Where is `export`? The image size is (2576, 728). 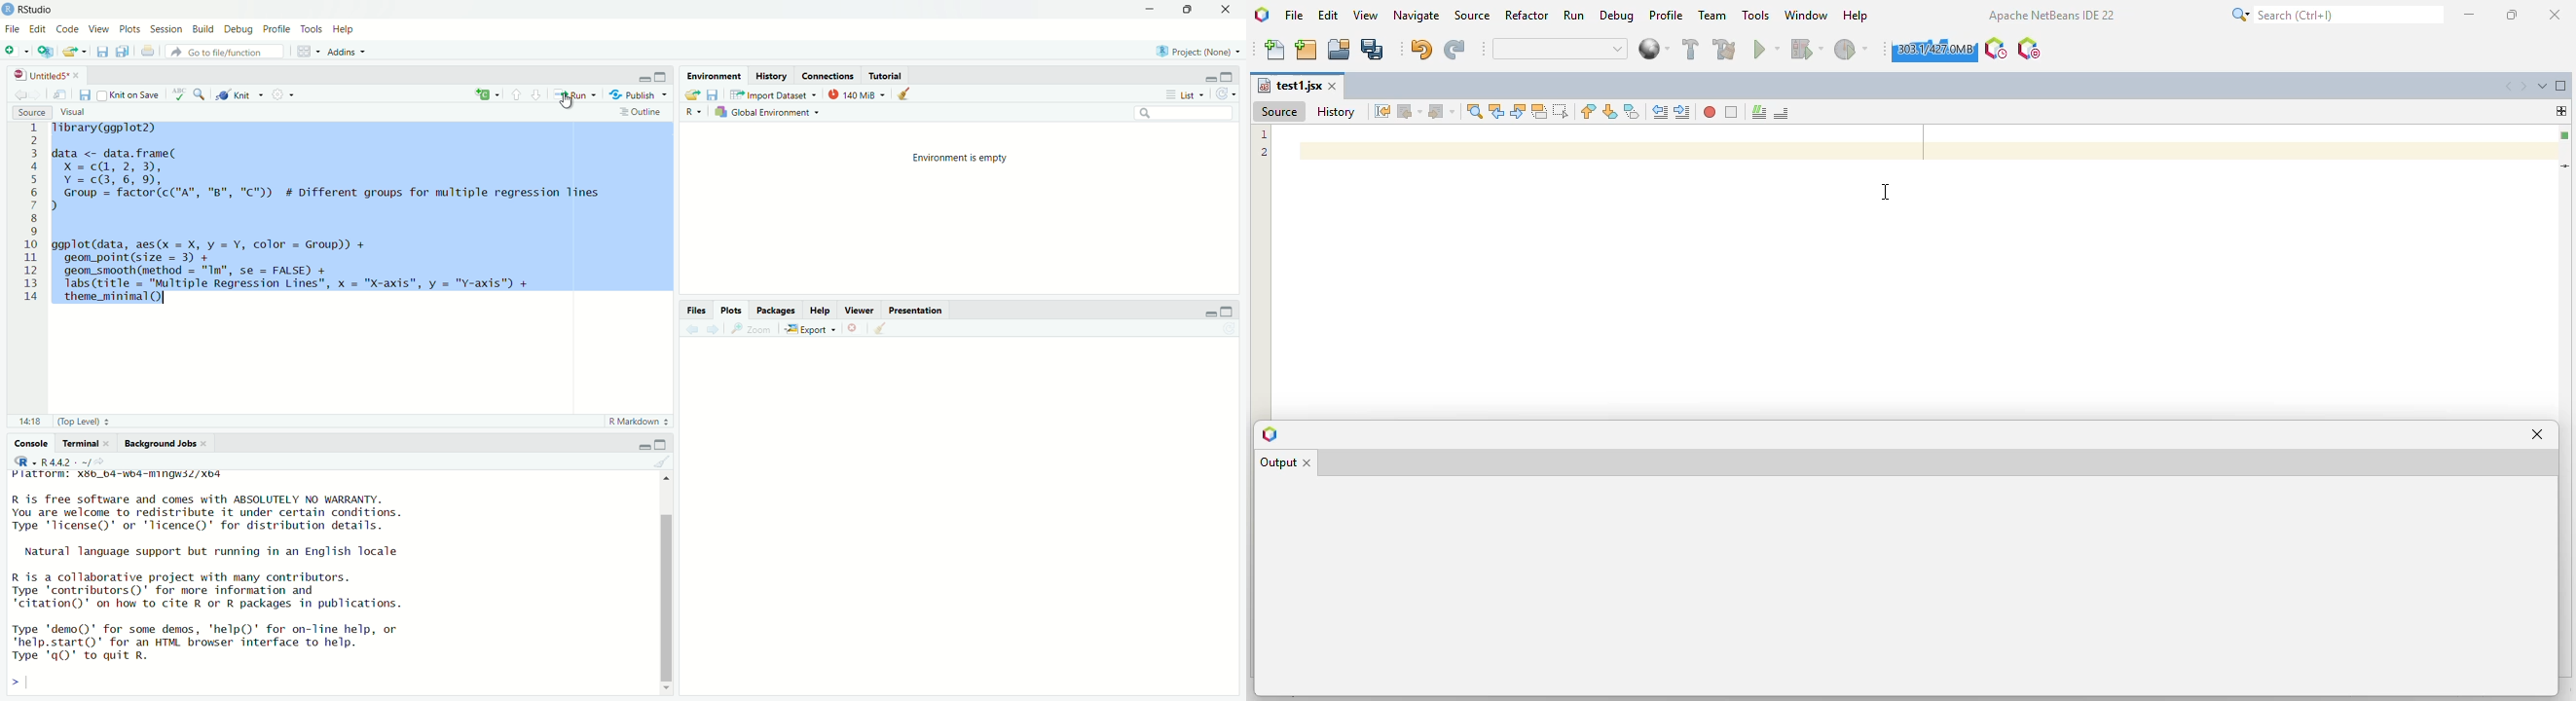 export is located at coordinates (693, 94).